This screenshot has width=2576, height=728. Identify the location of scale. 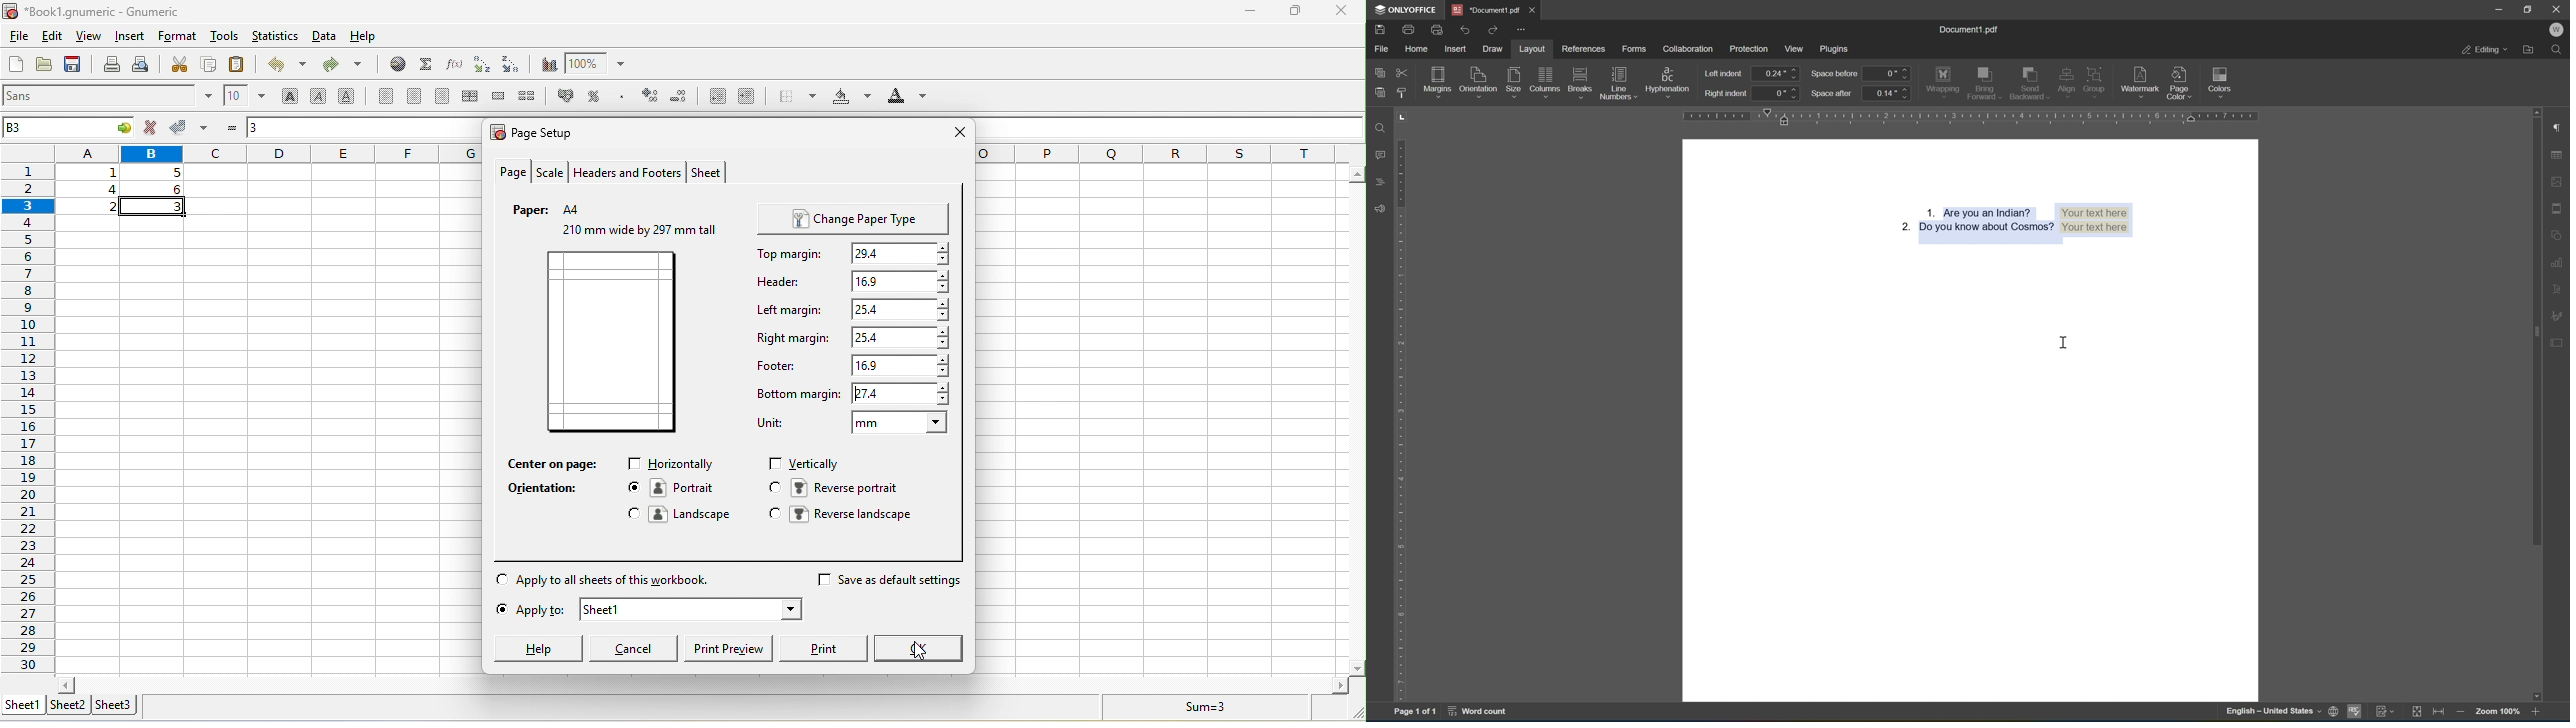
(550, 172).